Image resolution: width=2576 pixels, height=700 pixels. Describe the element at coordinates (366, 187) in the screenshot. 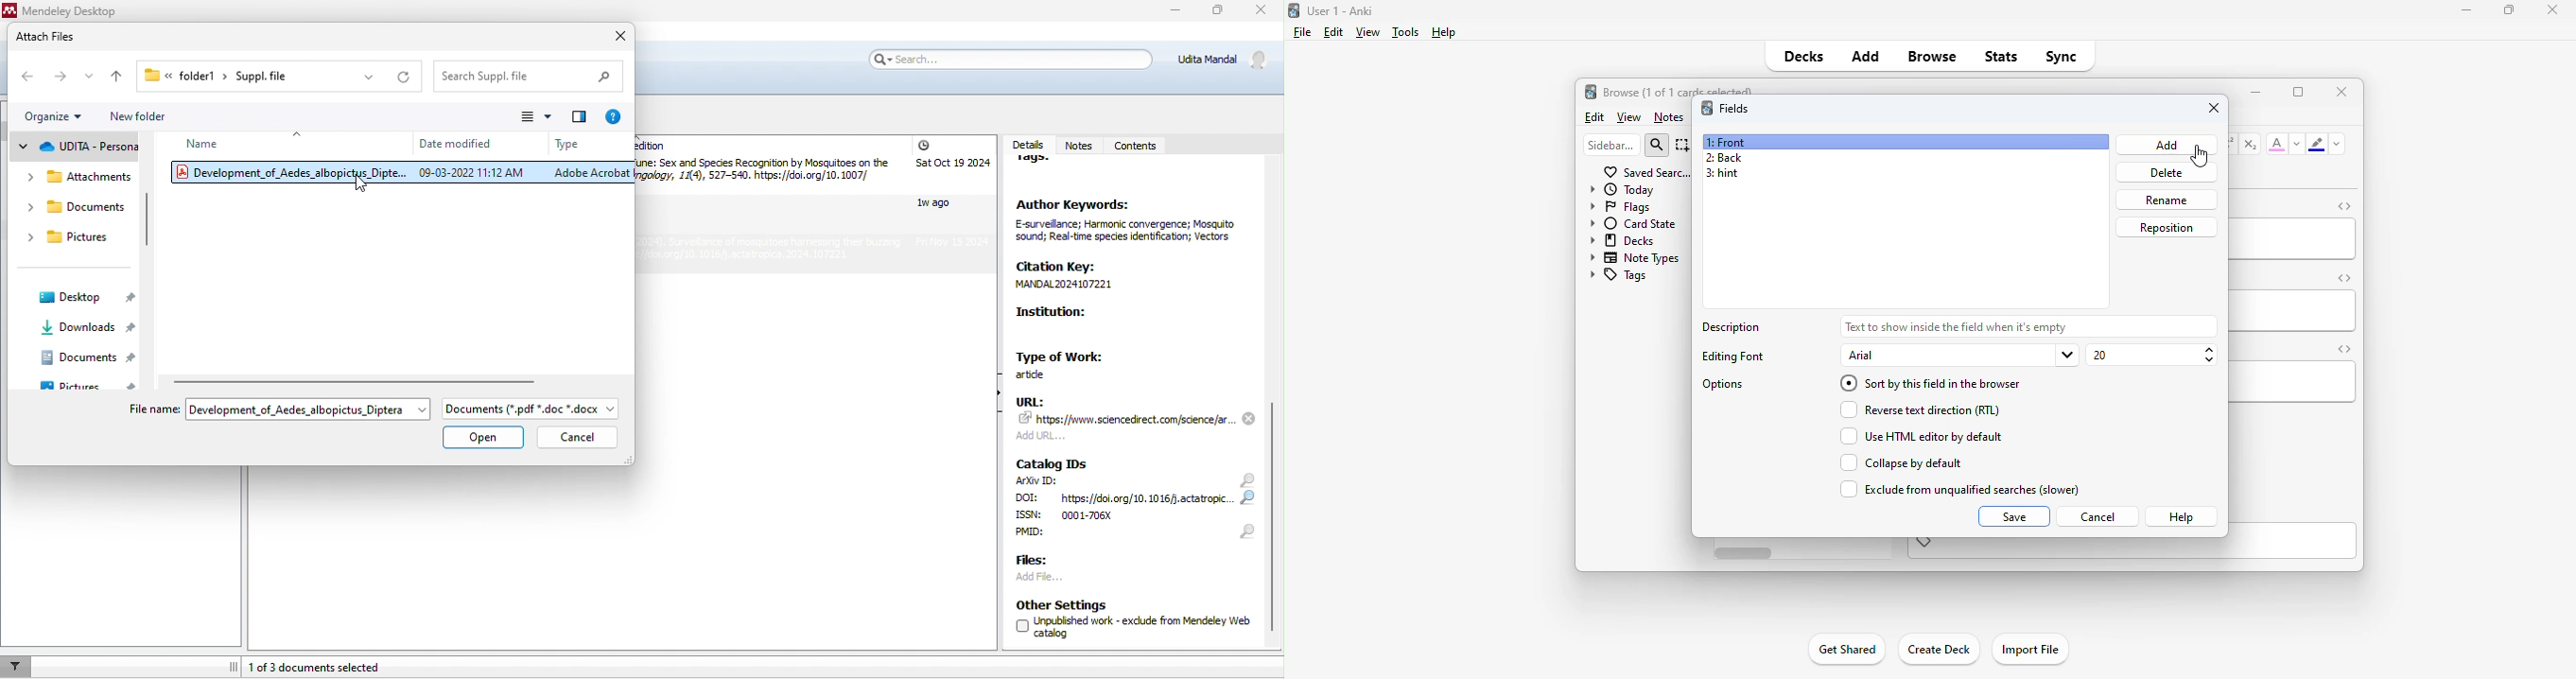

I see `cursor movement` at that location.